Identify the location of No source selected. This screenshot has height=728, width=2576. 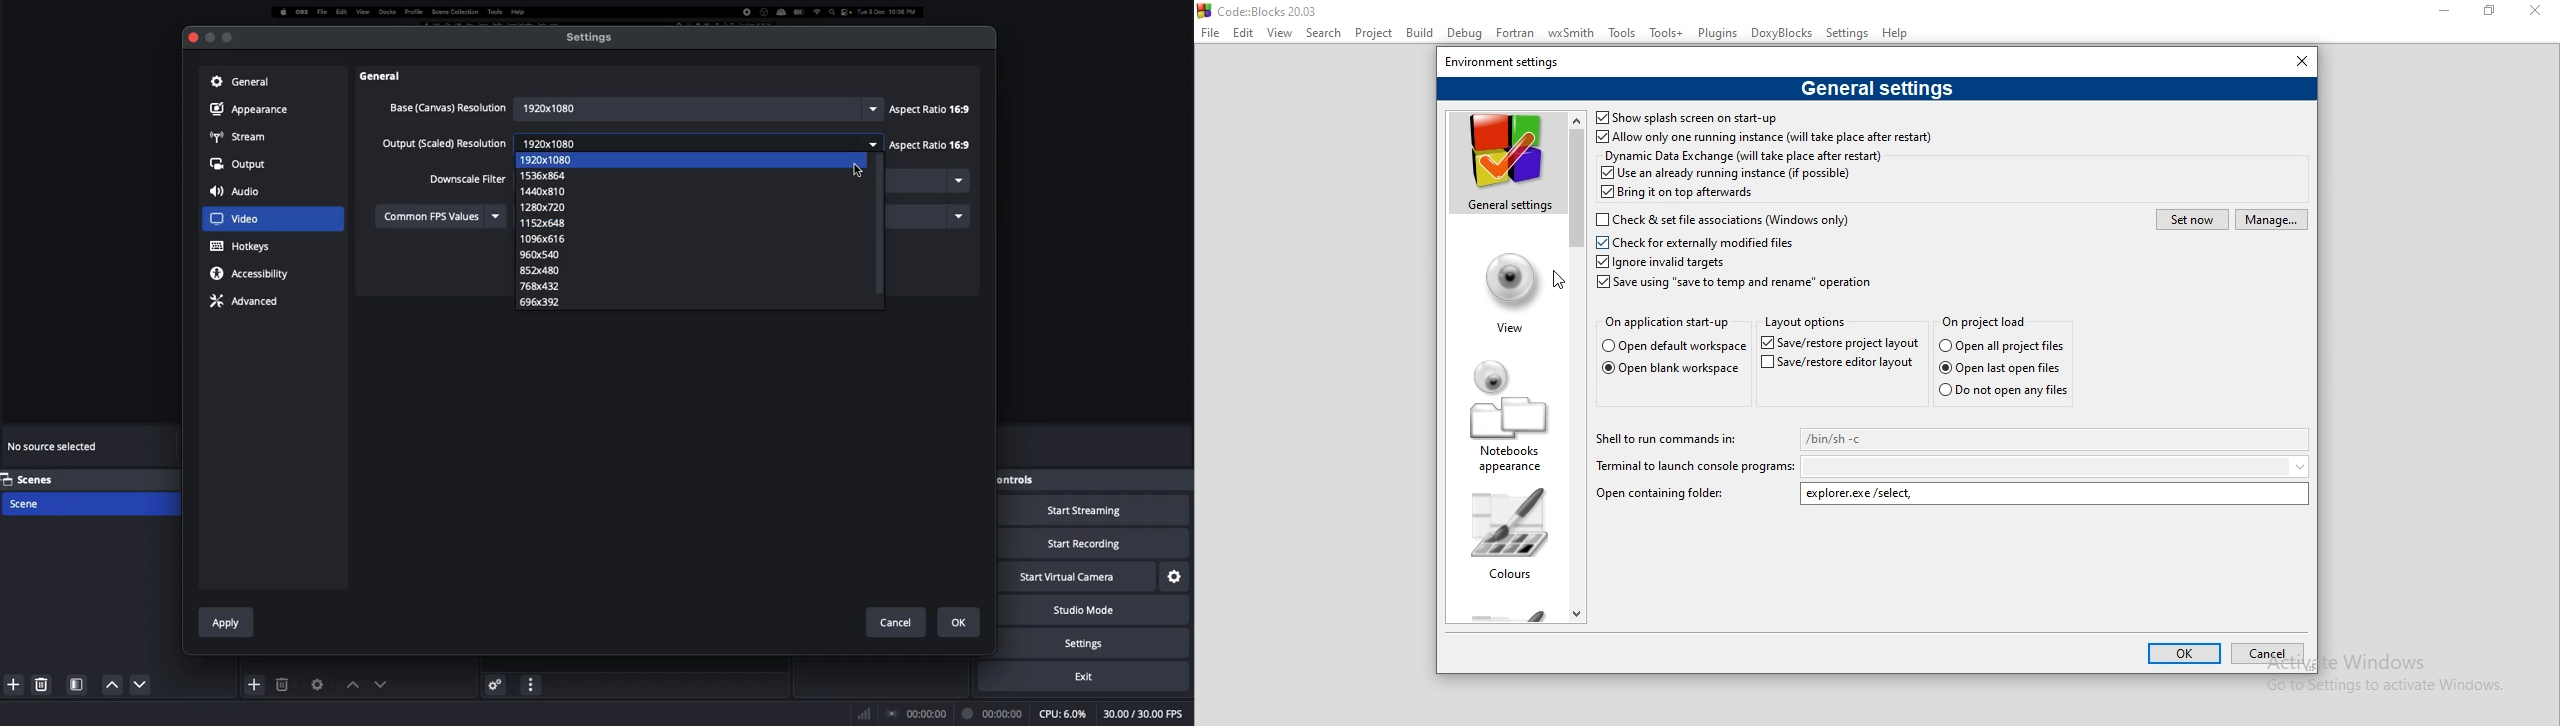
(55, 449).